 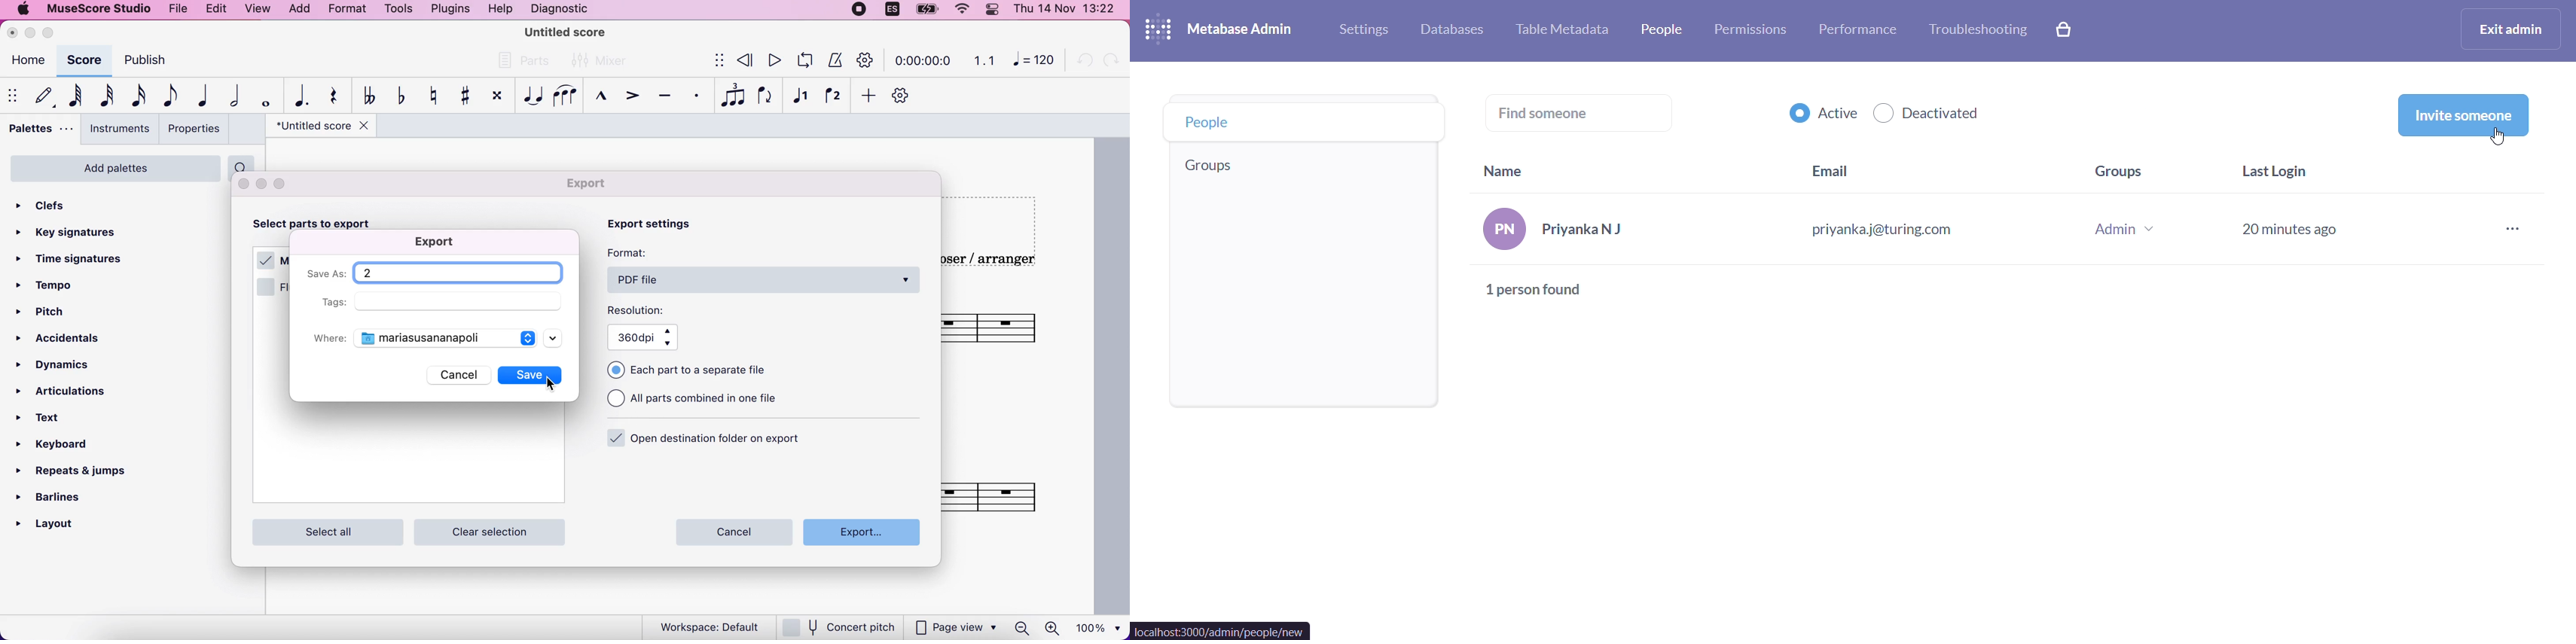 What do you see at coordinates (23, 10) in the screenshot?
I see `mac logo` at bounding box center [23, 10].